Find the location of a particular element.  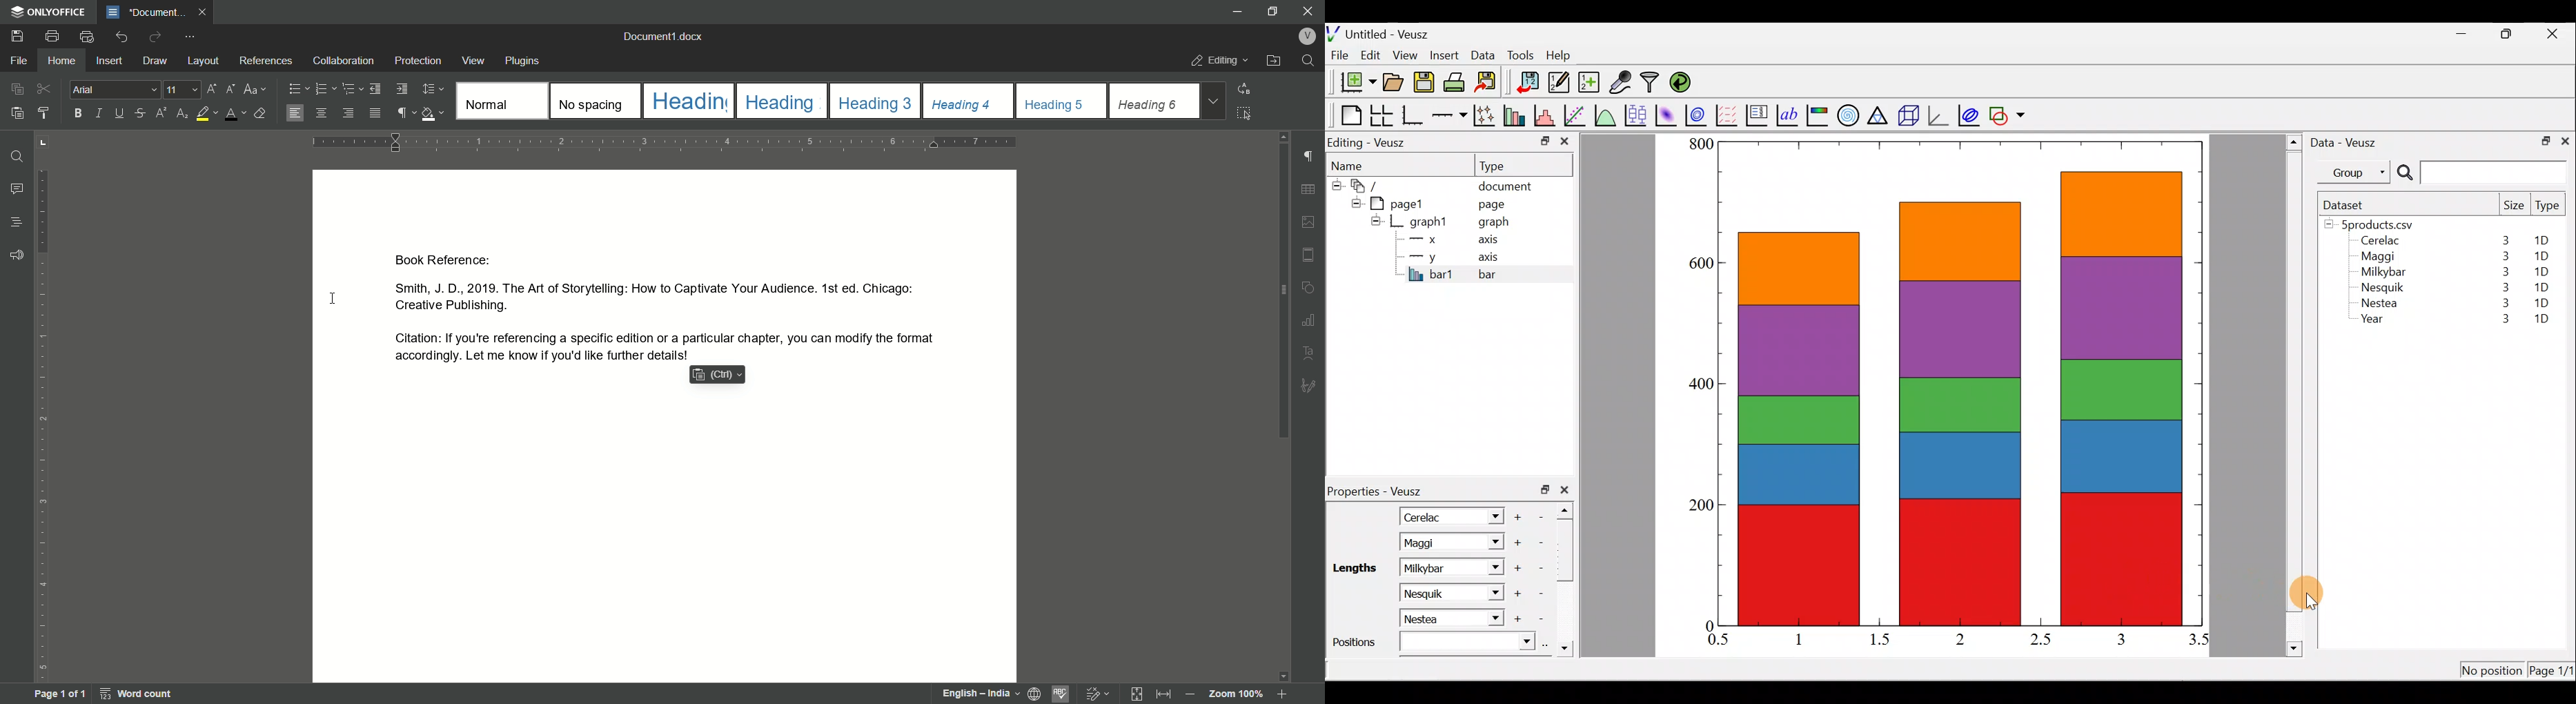

open file is located at coordinates (1274, 60).